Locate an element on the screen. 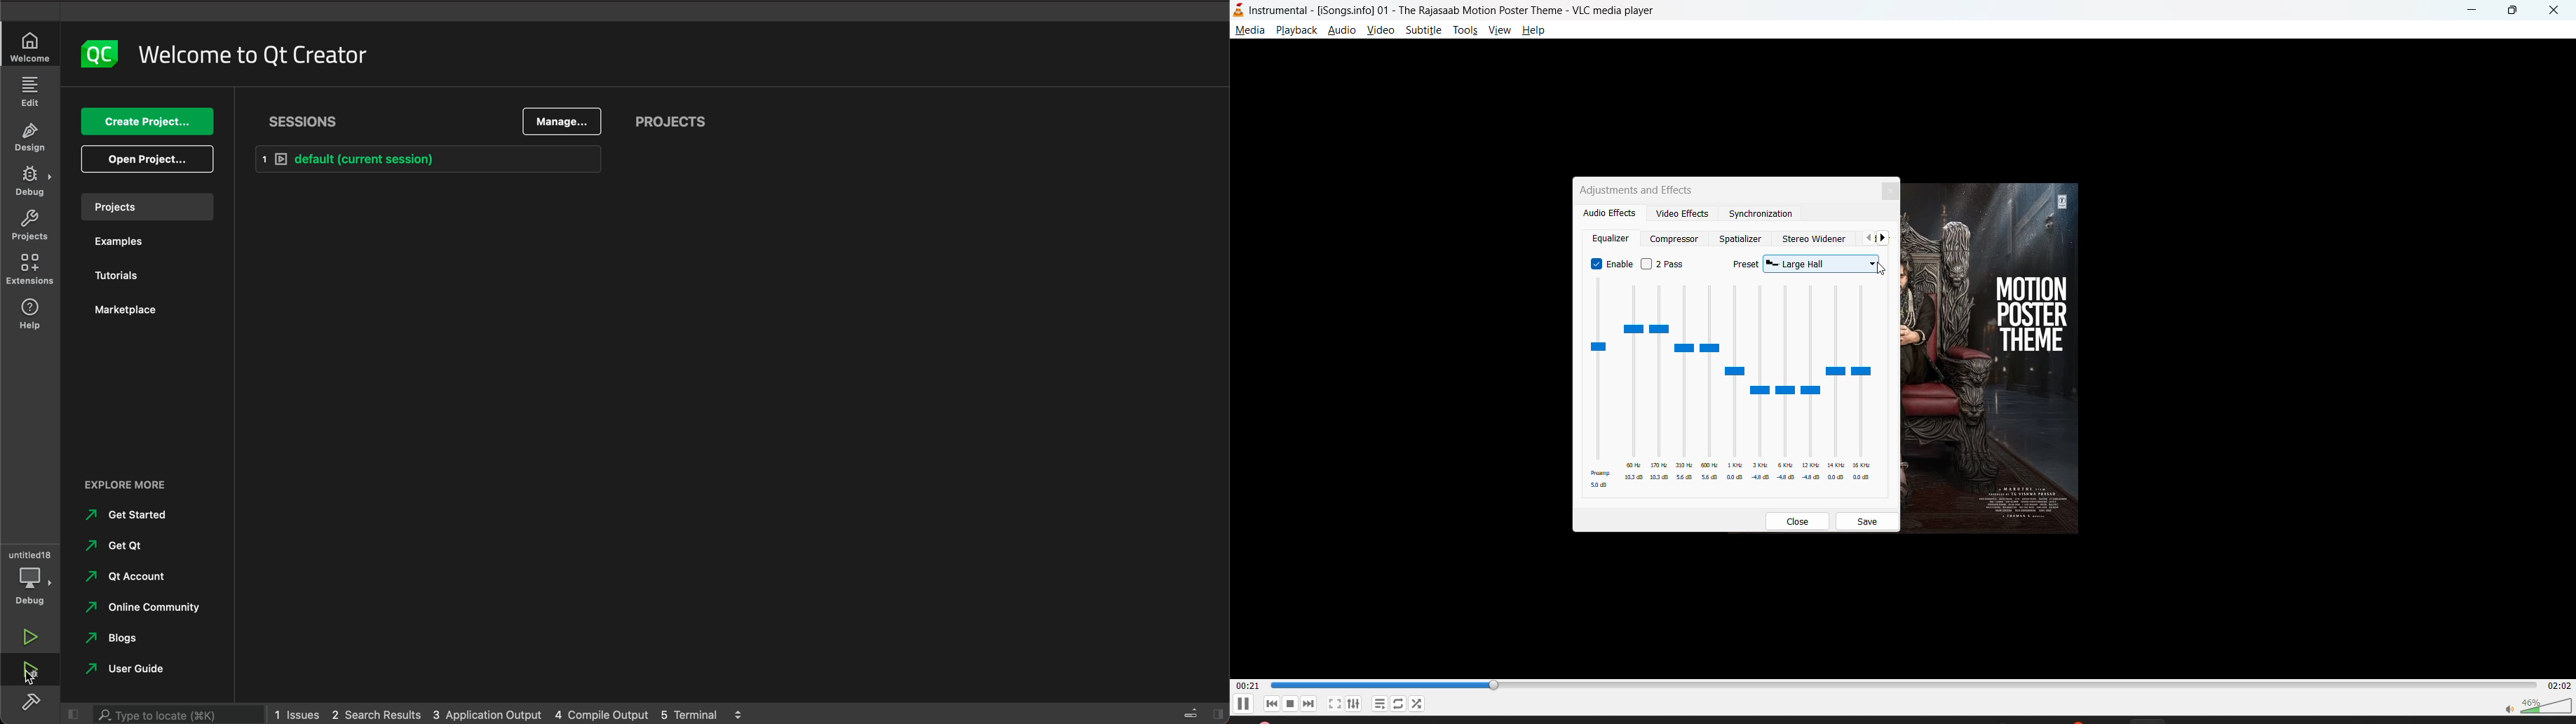 This screenshot has height=728, width=2576. volume is located at coordinates (2537, 704).